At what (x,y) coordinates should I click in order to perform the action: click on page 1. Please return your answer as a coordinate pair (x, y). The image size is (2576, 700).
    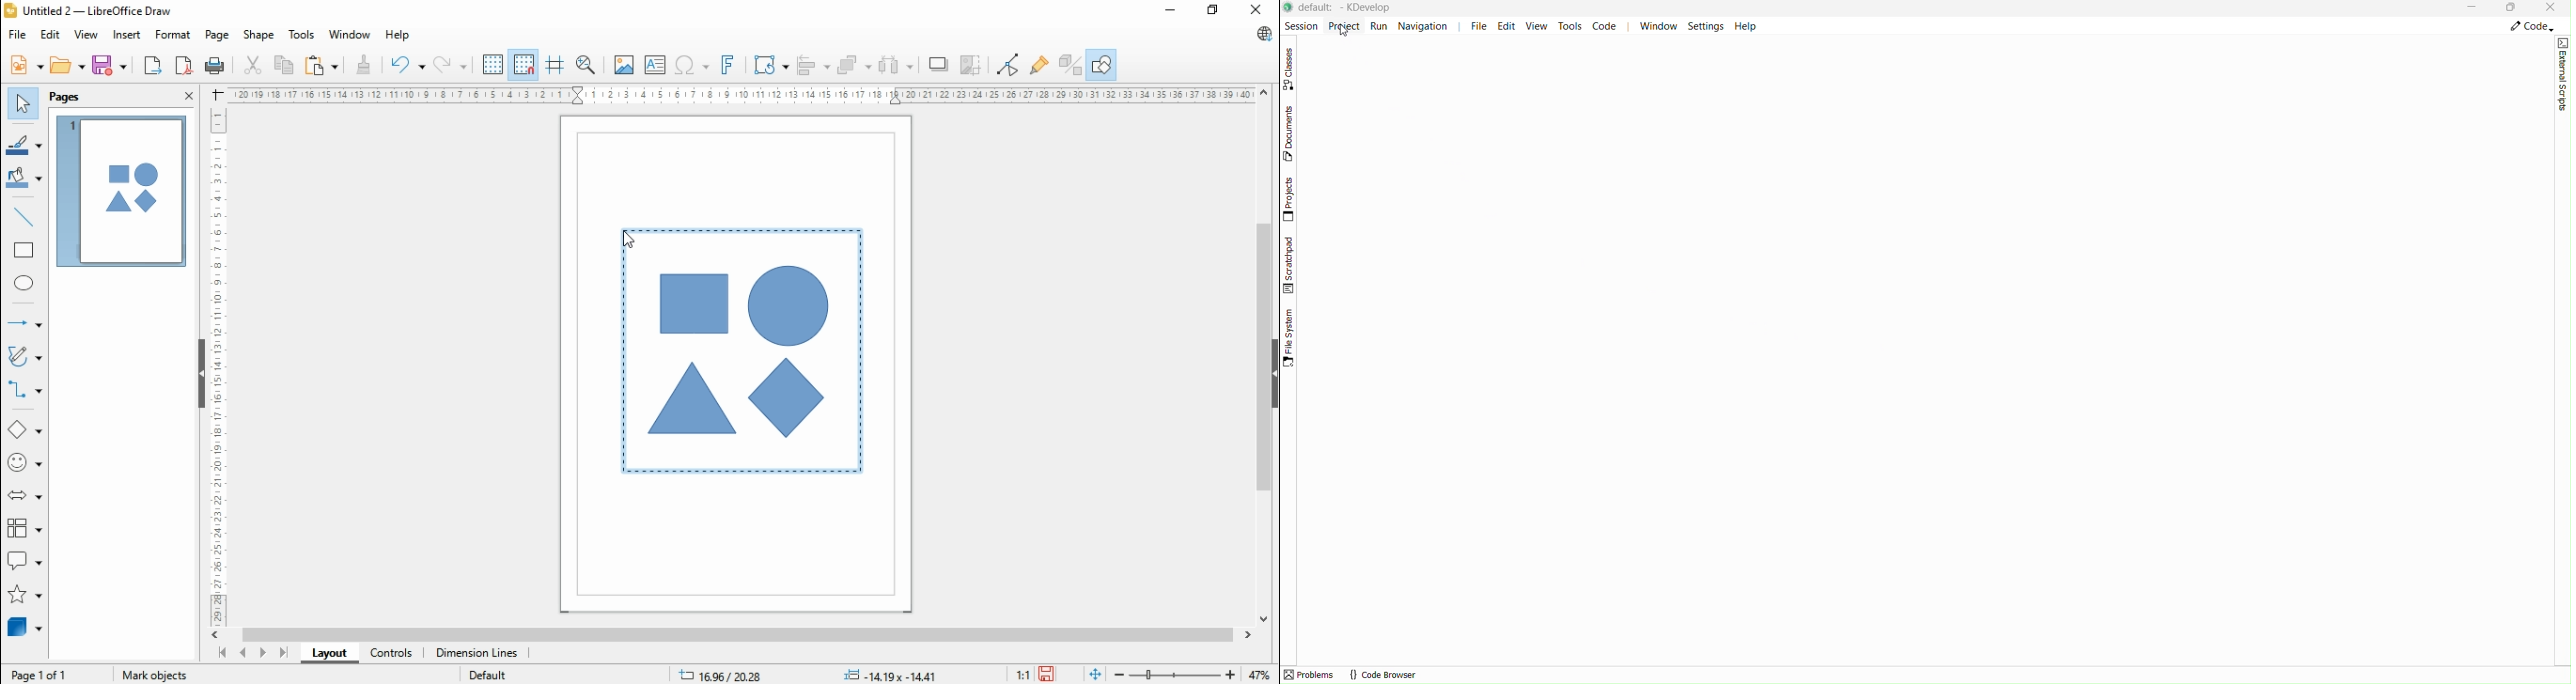
    Looking at the image, I should click on (121, 192).